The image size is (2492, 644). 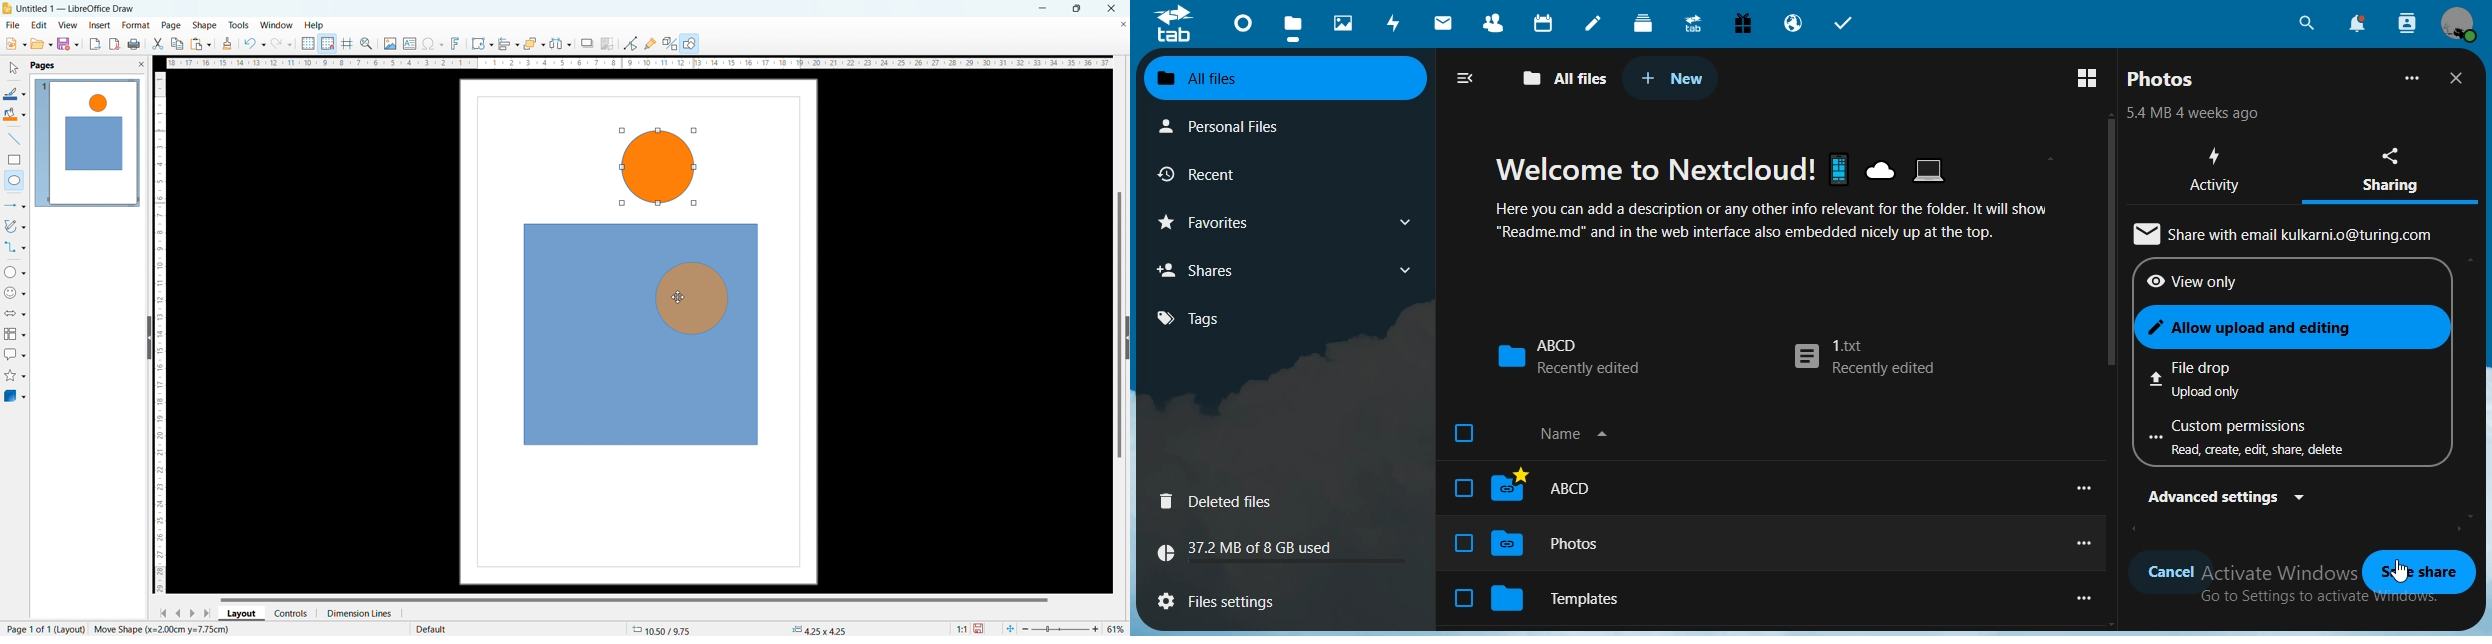 I want to click on line, so click(x=15, y=140).